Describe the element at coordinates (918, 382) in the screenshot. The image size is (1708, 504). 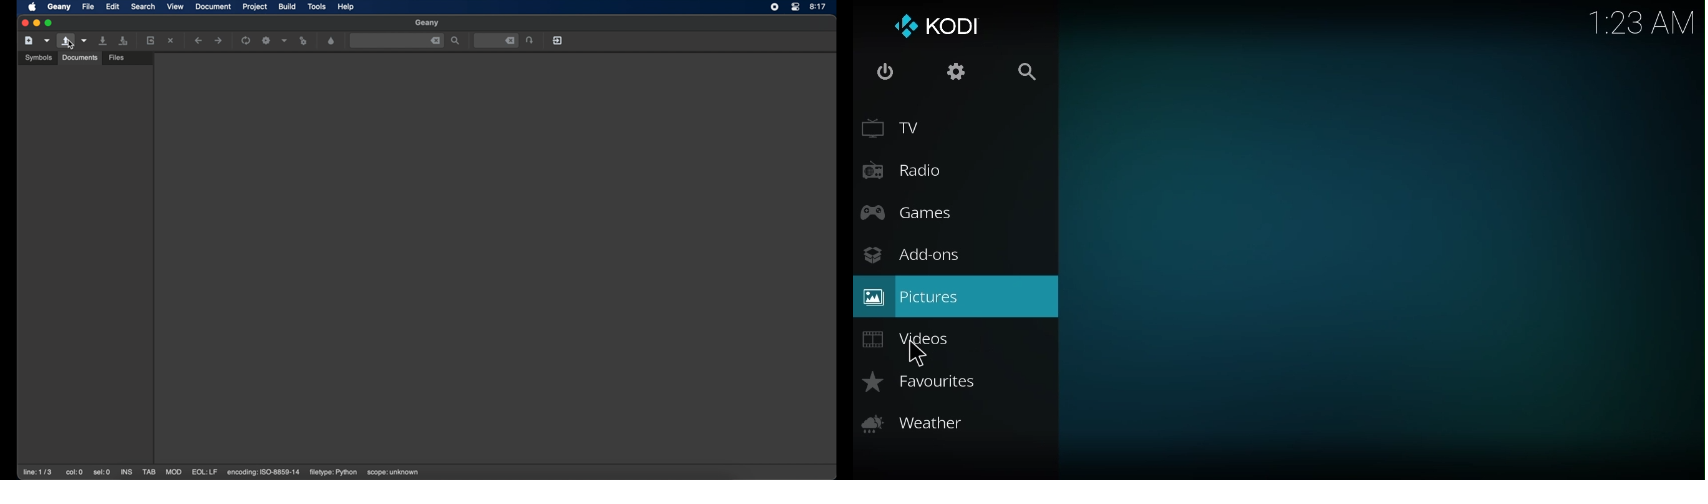
I see `favorites` at that location.